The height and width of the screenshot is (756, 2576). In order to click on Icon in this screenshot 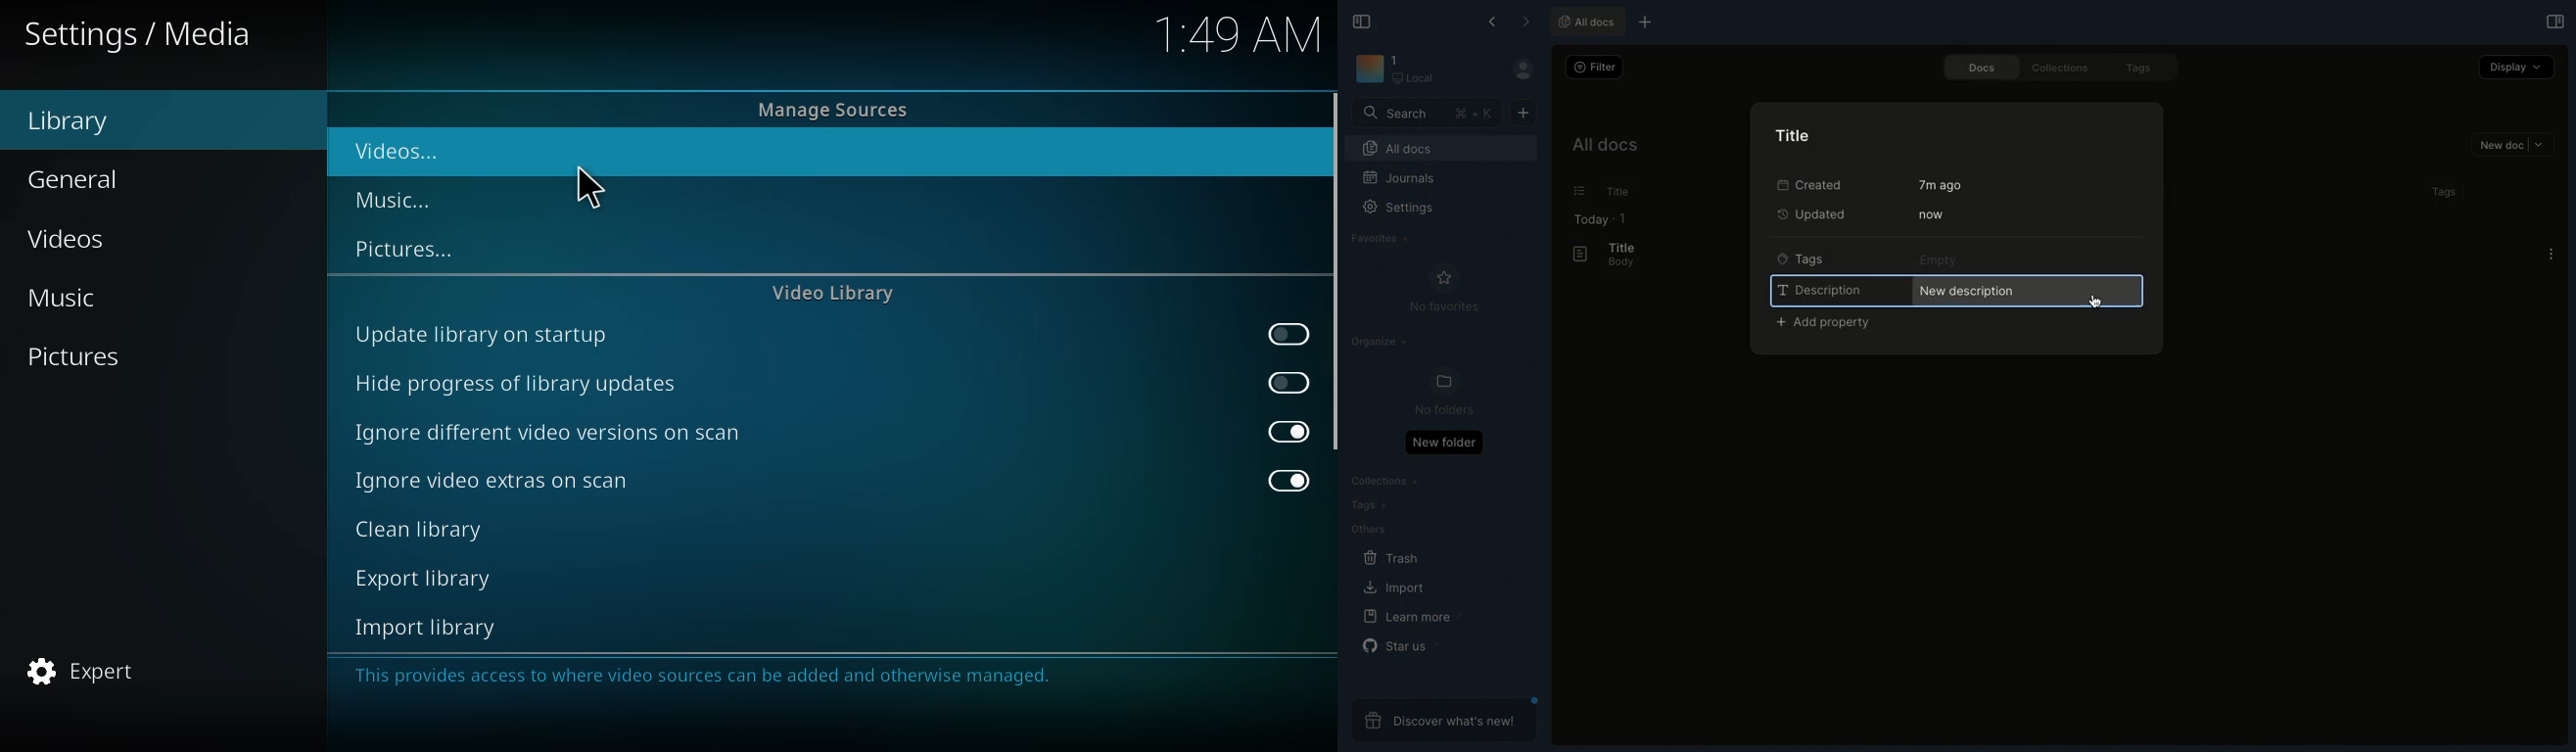, I will do `click(1368, 70)`.